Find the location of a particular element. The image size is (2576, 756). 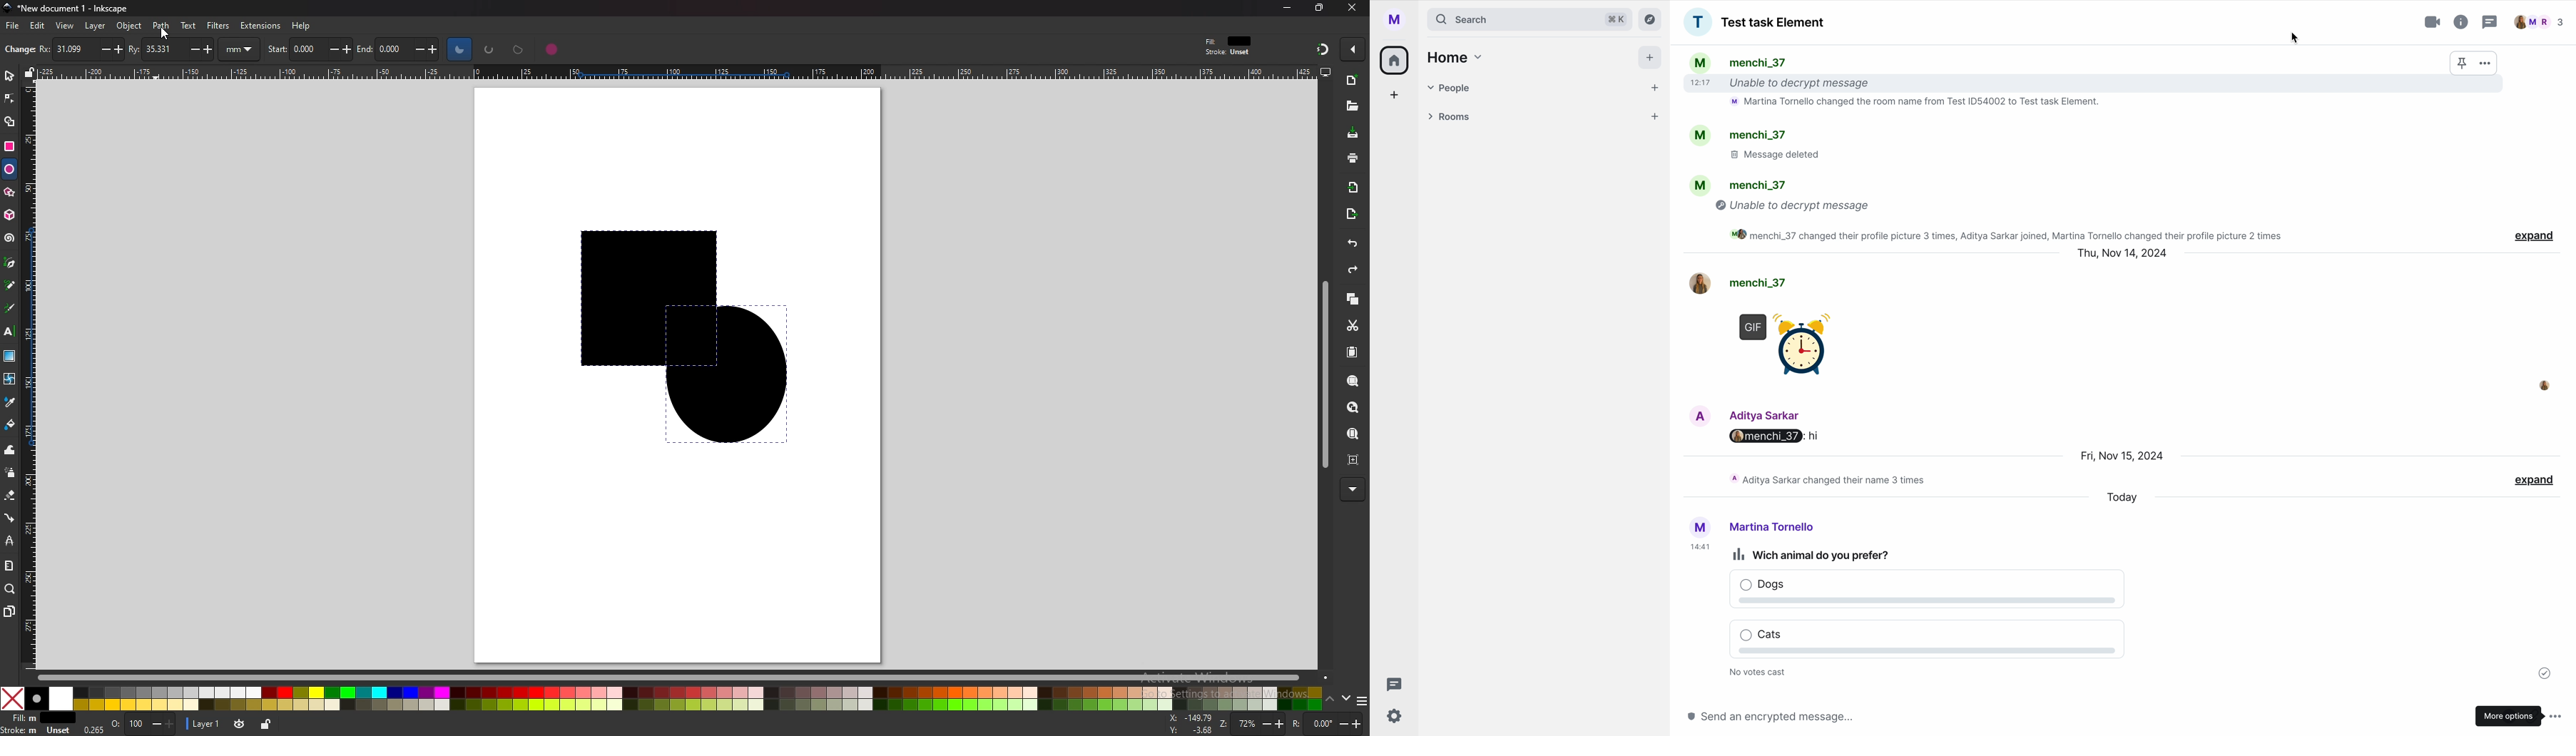

A Aditya Sarkar is located at coordinates (1756, 414).